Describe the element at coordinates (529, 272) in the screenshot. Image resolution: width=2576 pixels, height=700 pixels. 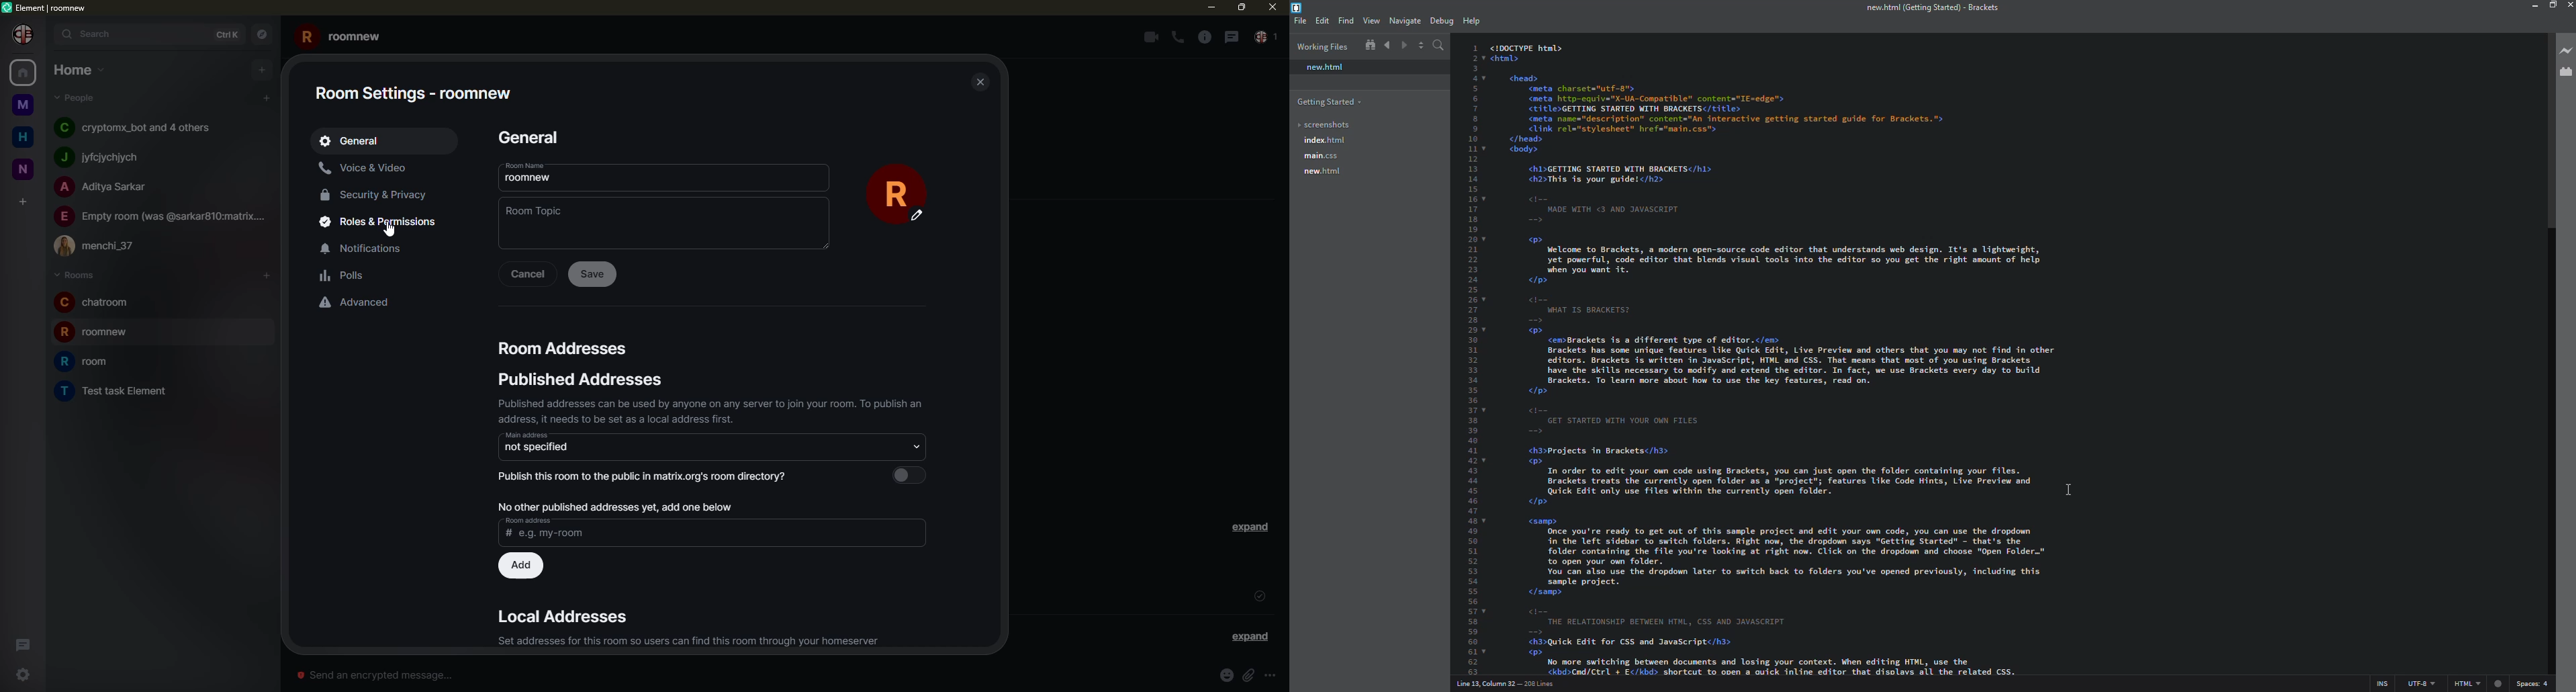
I see `cancel` at that location.